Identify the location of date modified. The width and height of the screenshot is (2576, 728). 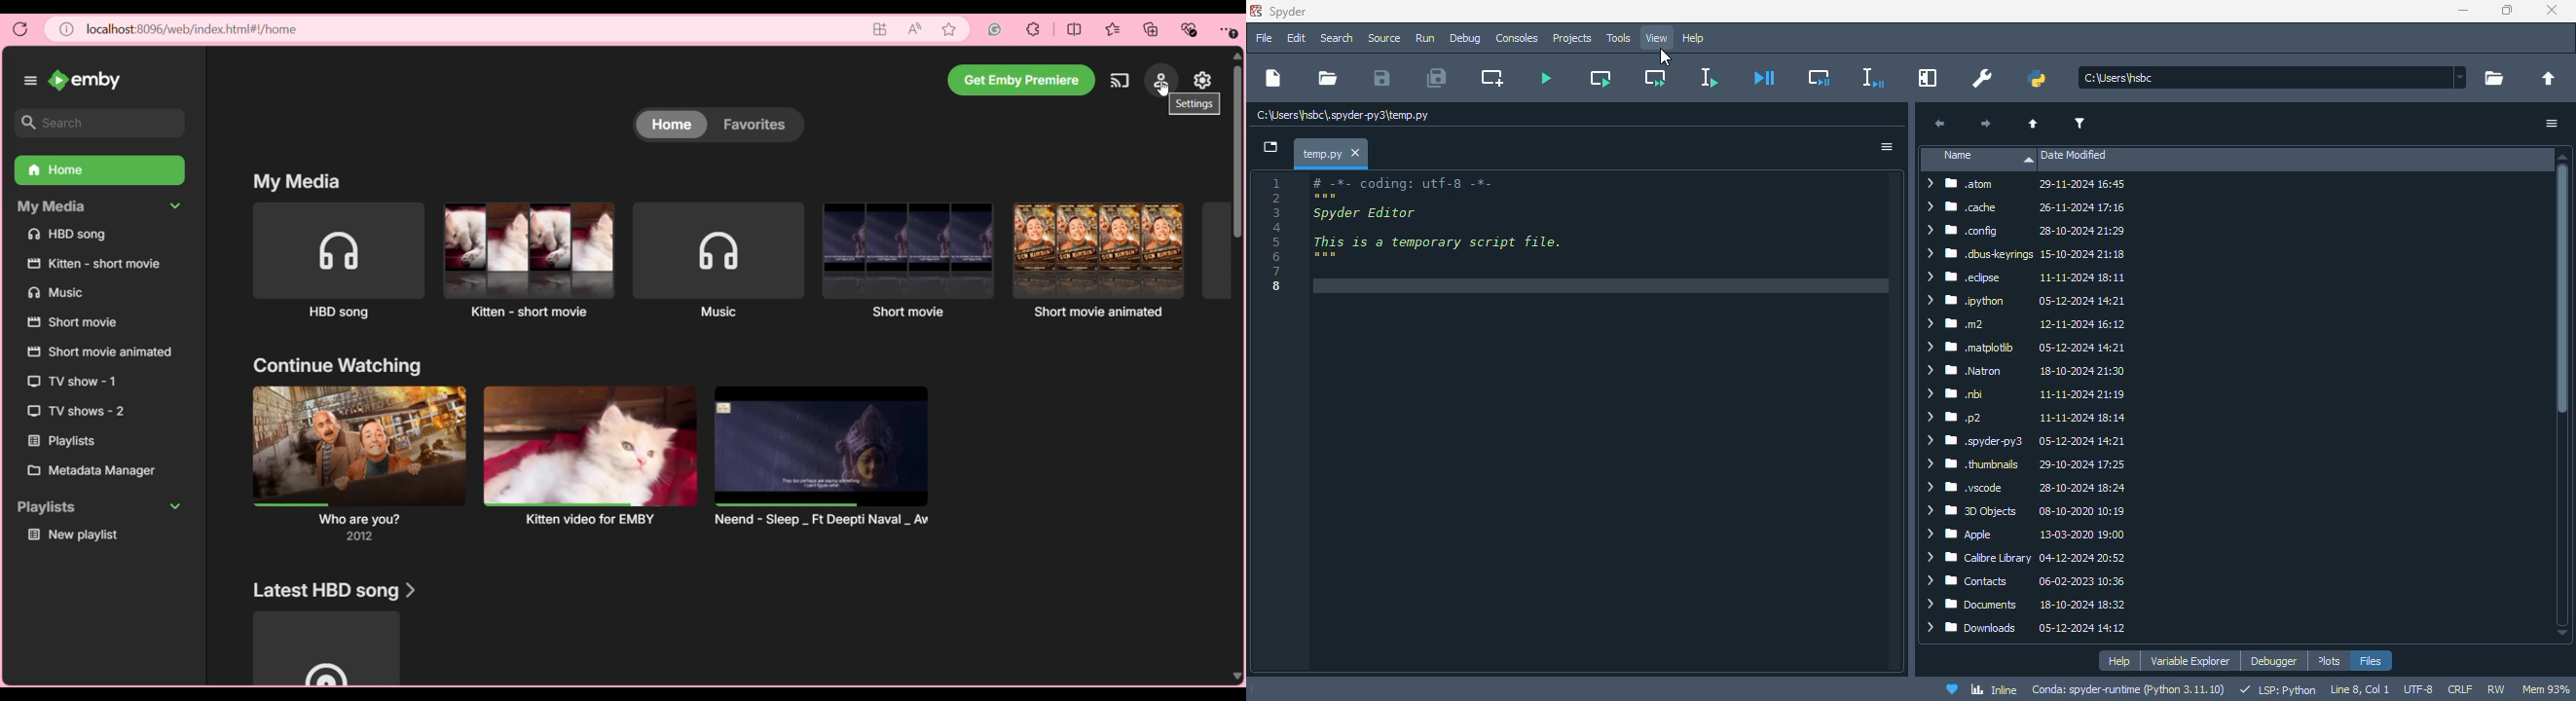
(2074, 156).